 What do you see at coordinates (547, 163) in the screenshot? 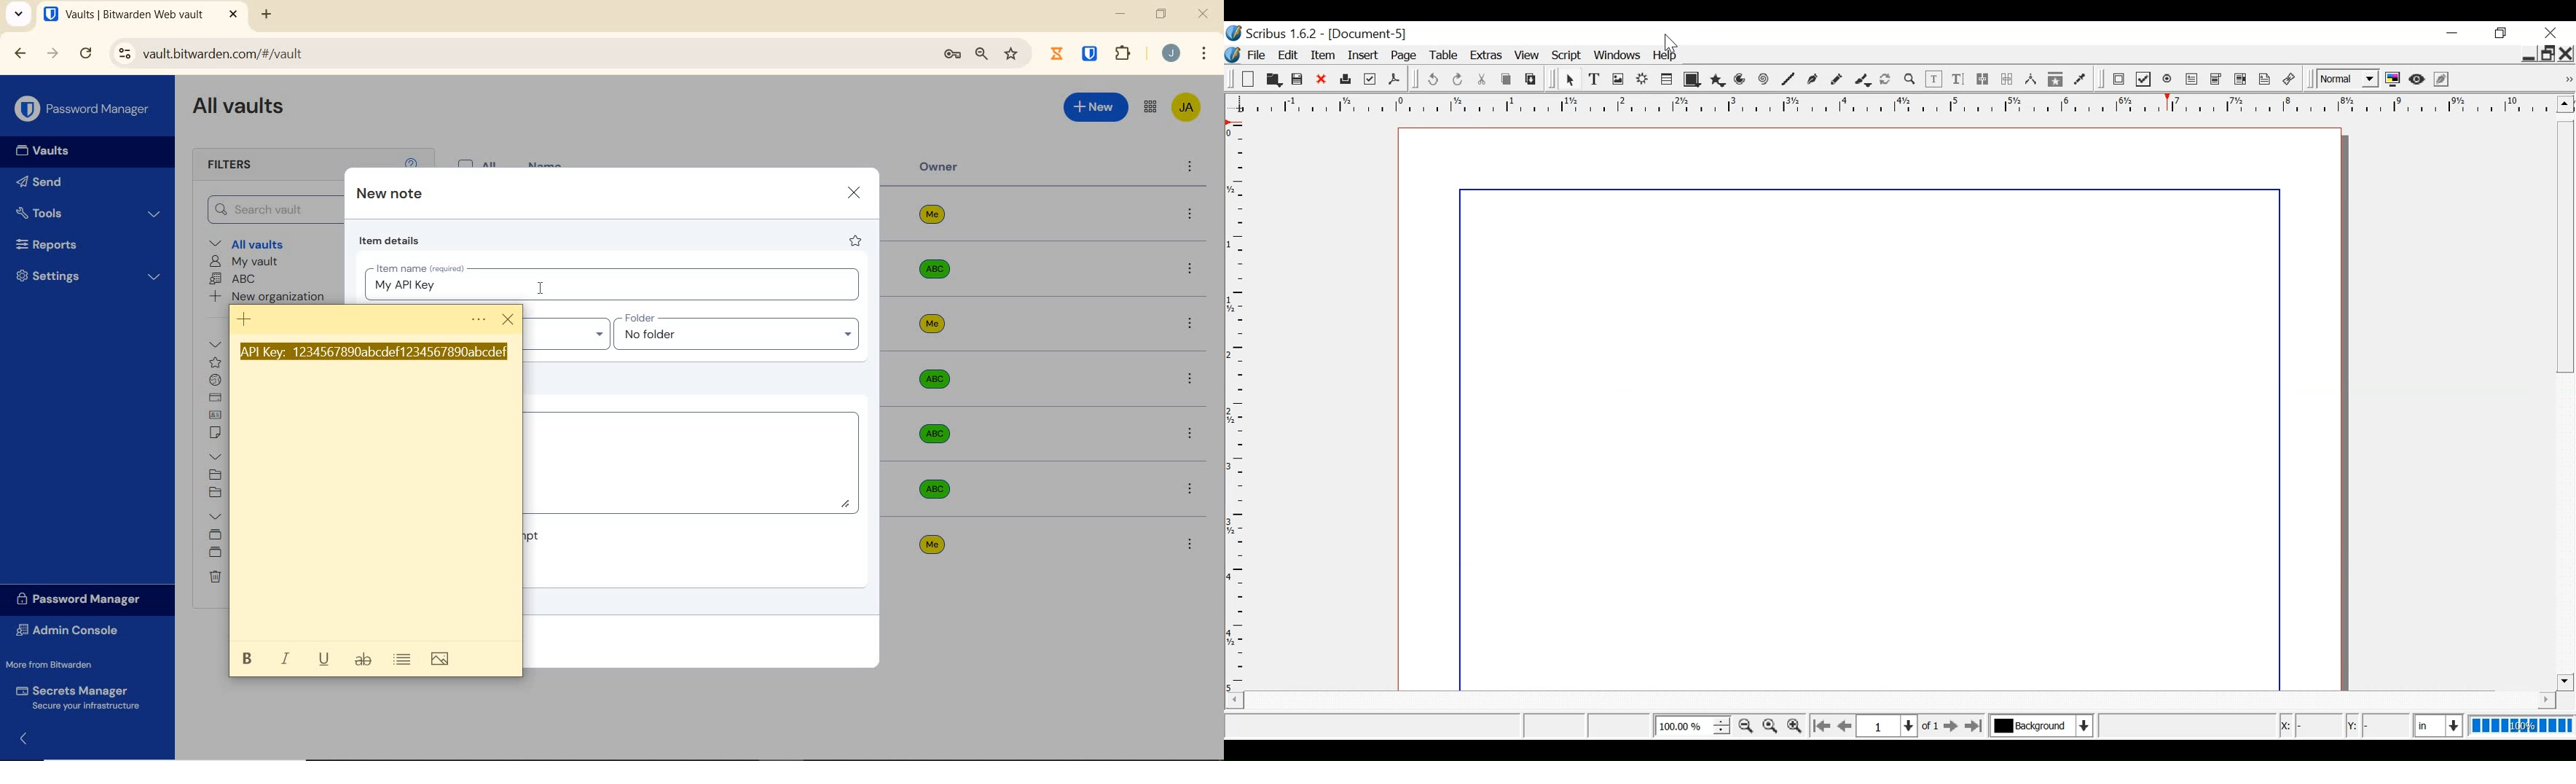
I see `name` at bounding box center [547, 163].